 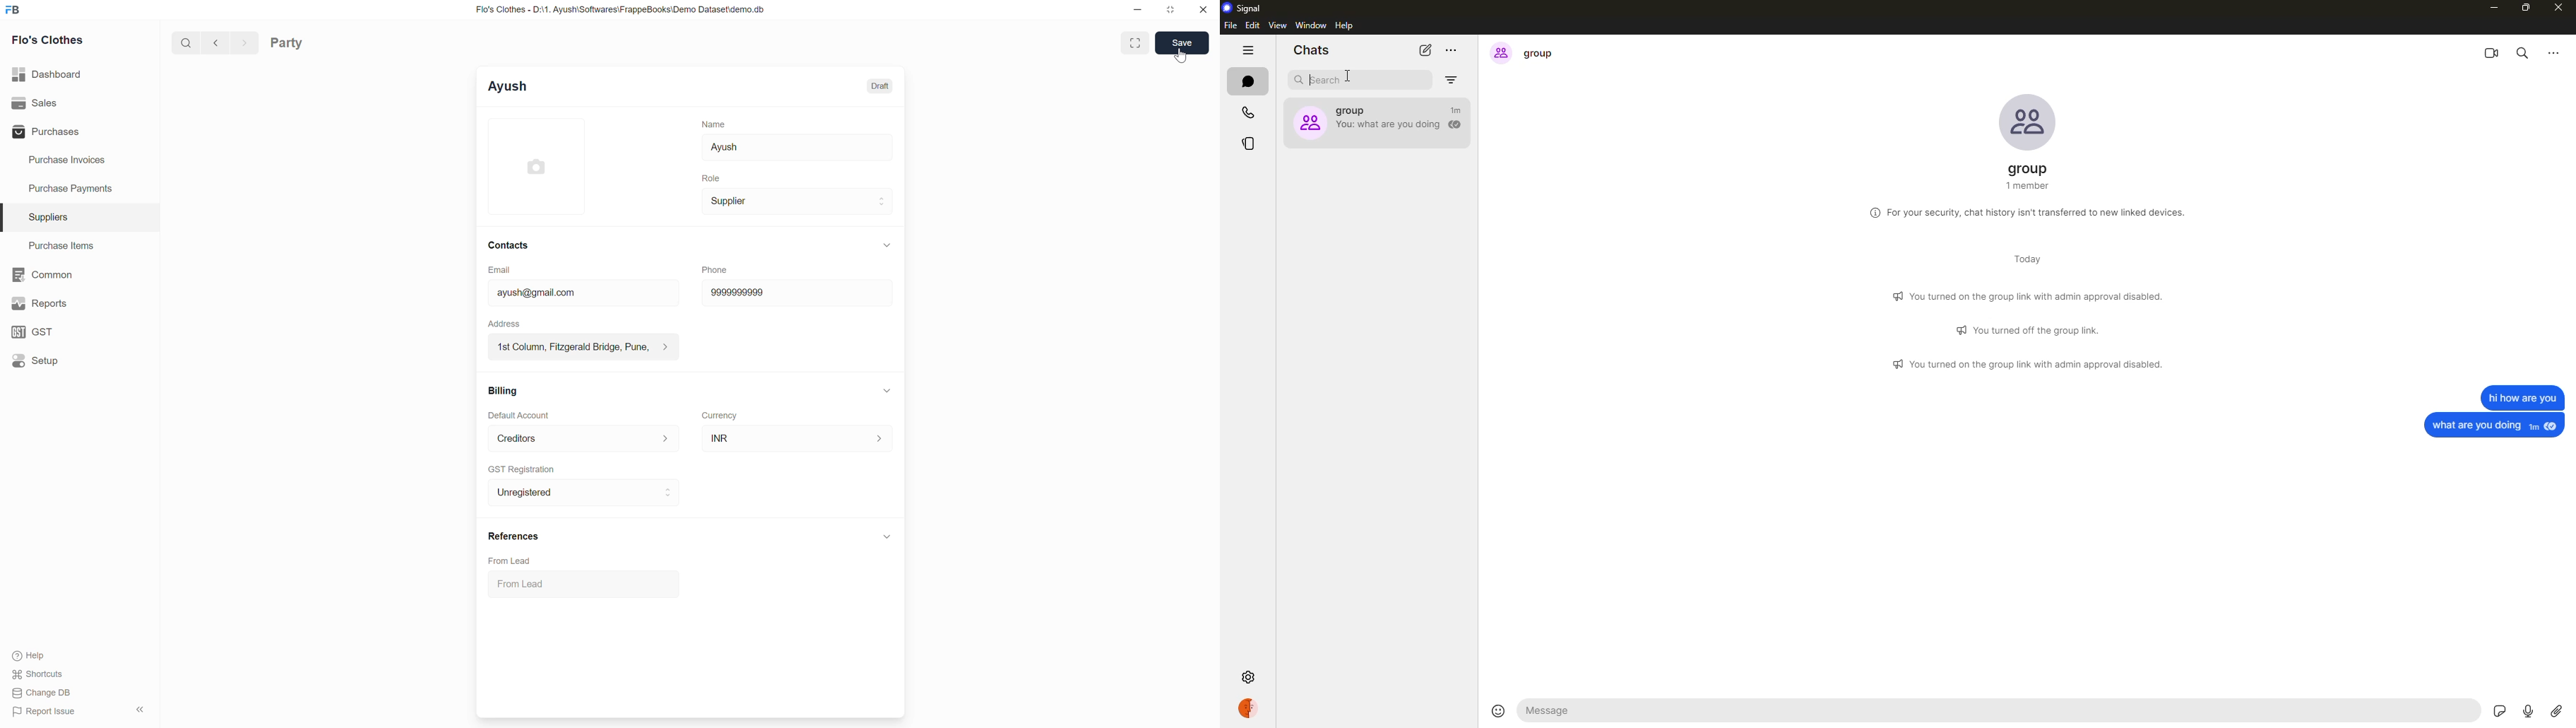 I want to click on Ayush, so click(x=798, y=148).